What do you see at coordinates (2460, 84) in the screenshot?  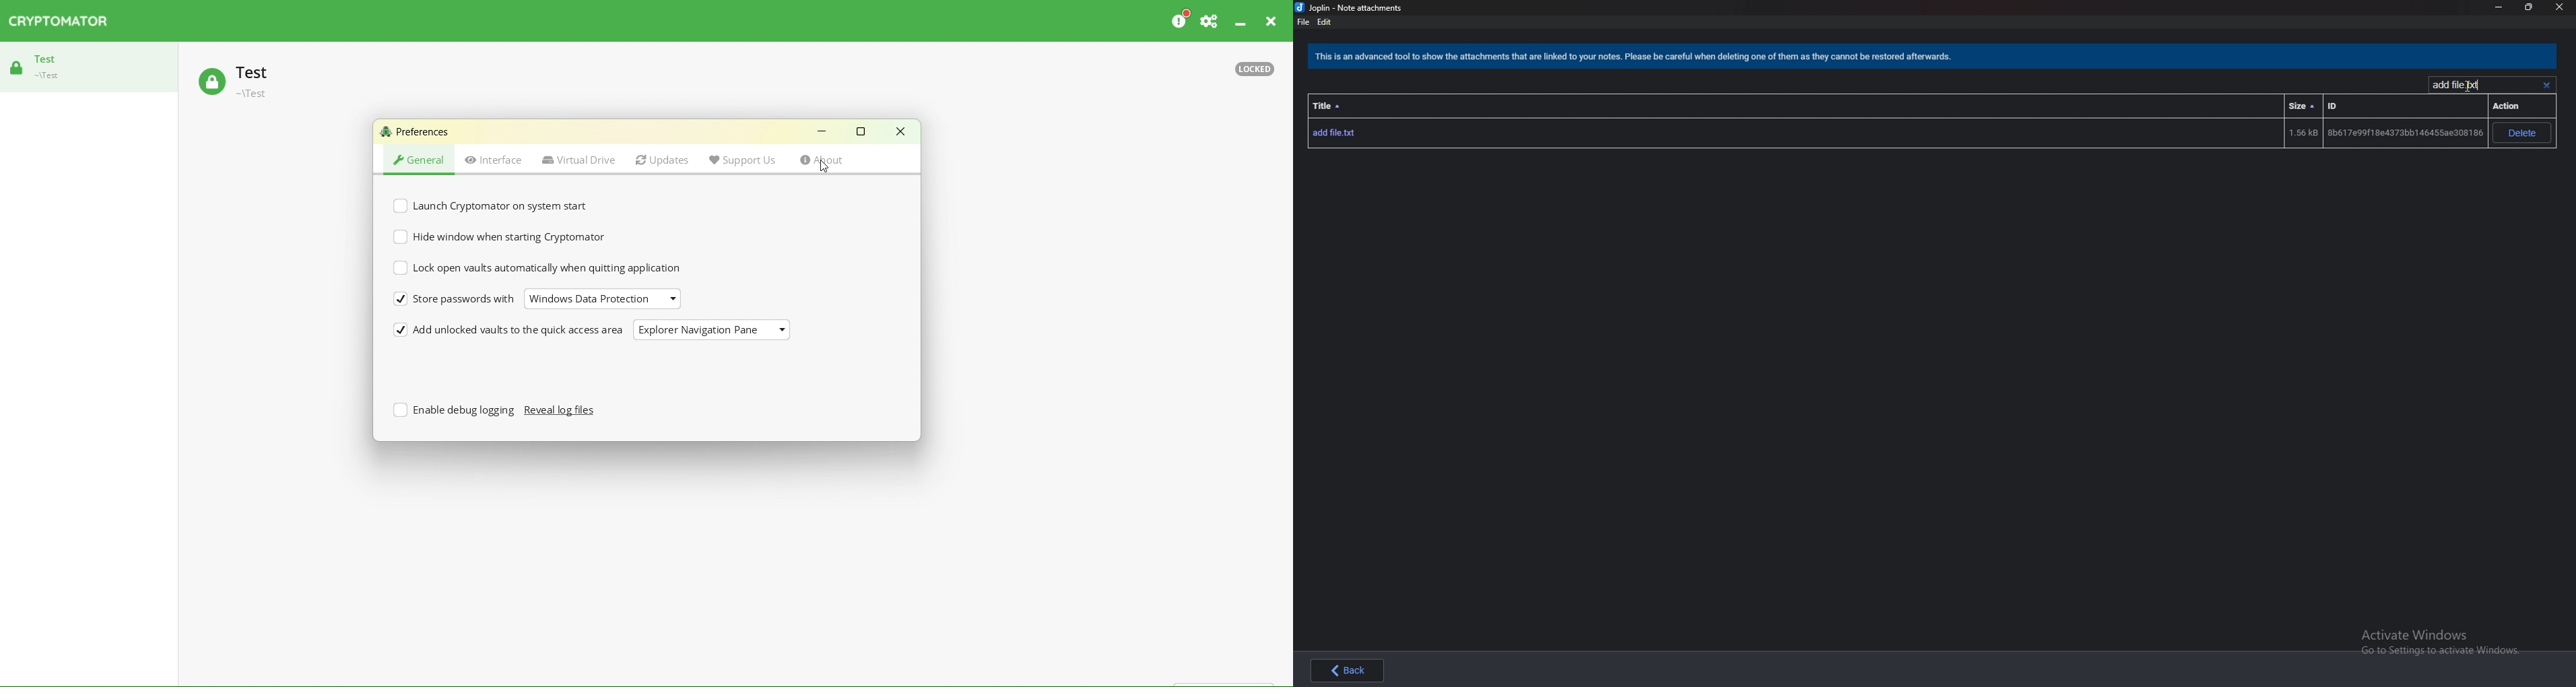 I see `Attachment name` at bounding box center [2460, 84].